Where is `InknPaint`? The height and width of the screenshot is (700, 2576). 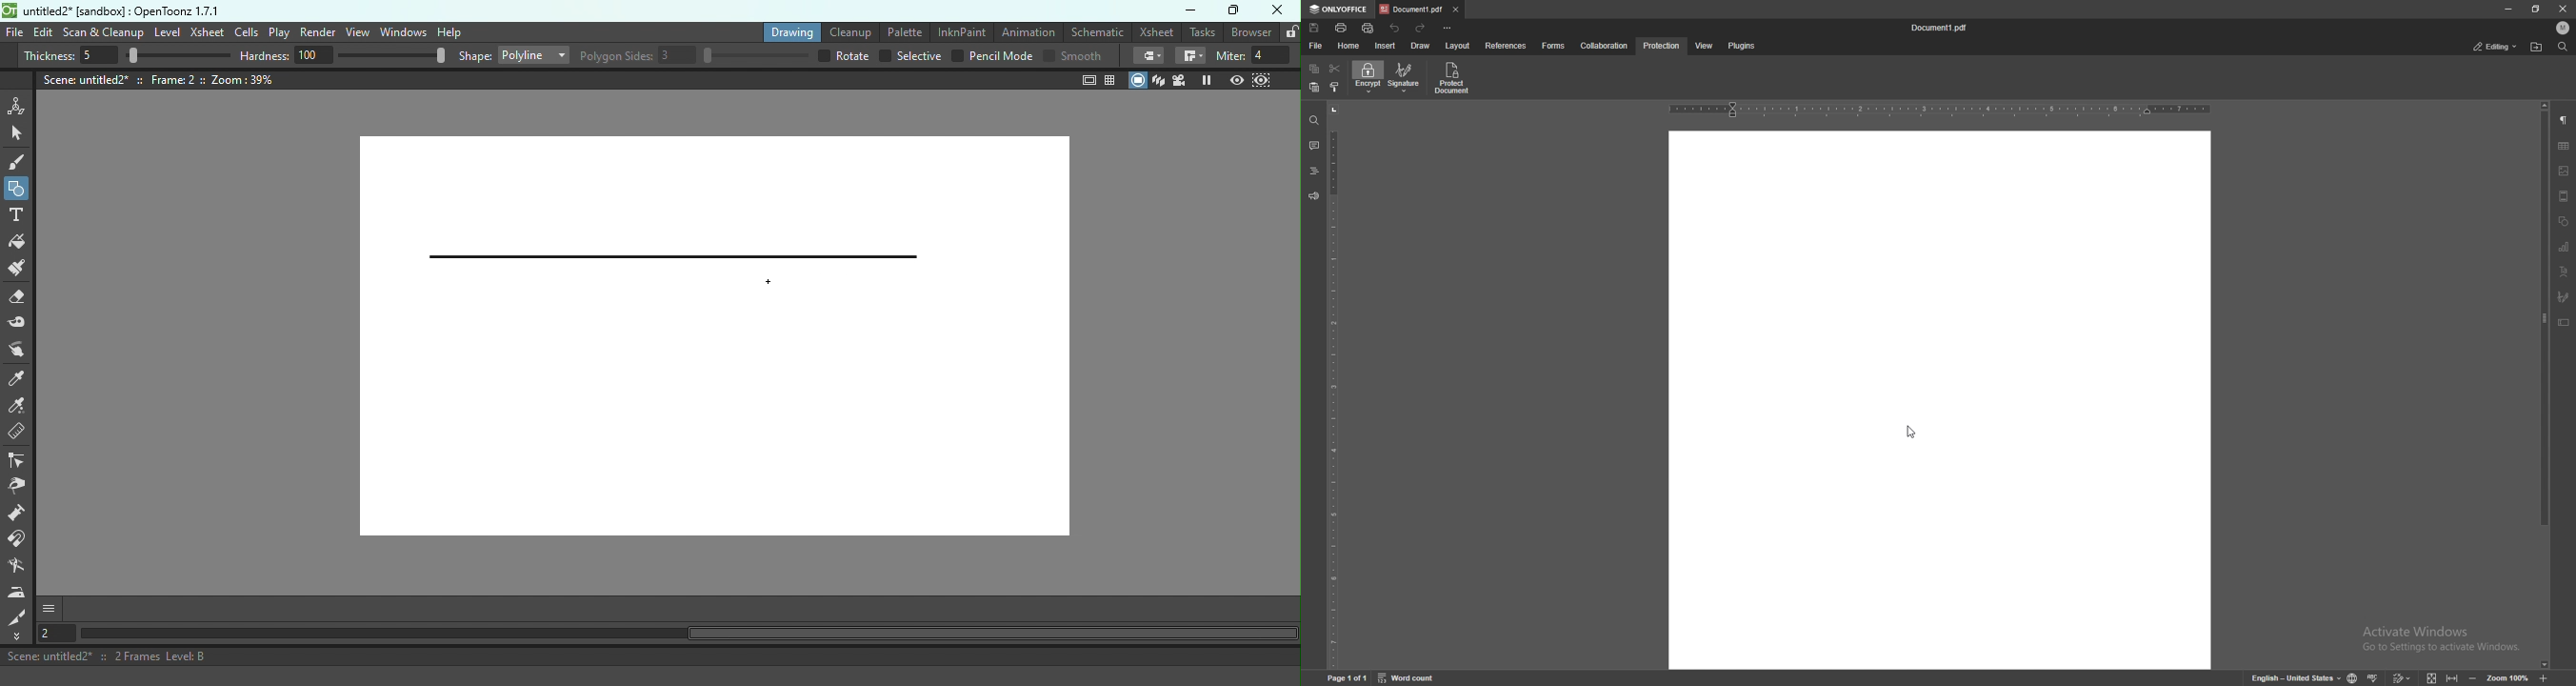 InknPaint is located at coordinates (961, 30).